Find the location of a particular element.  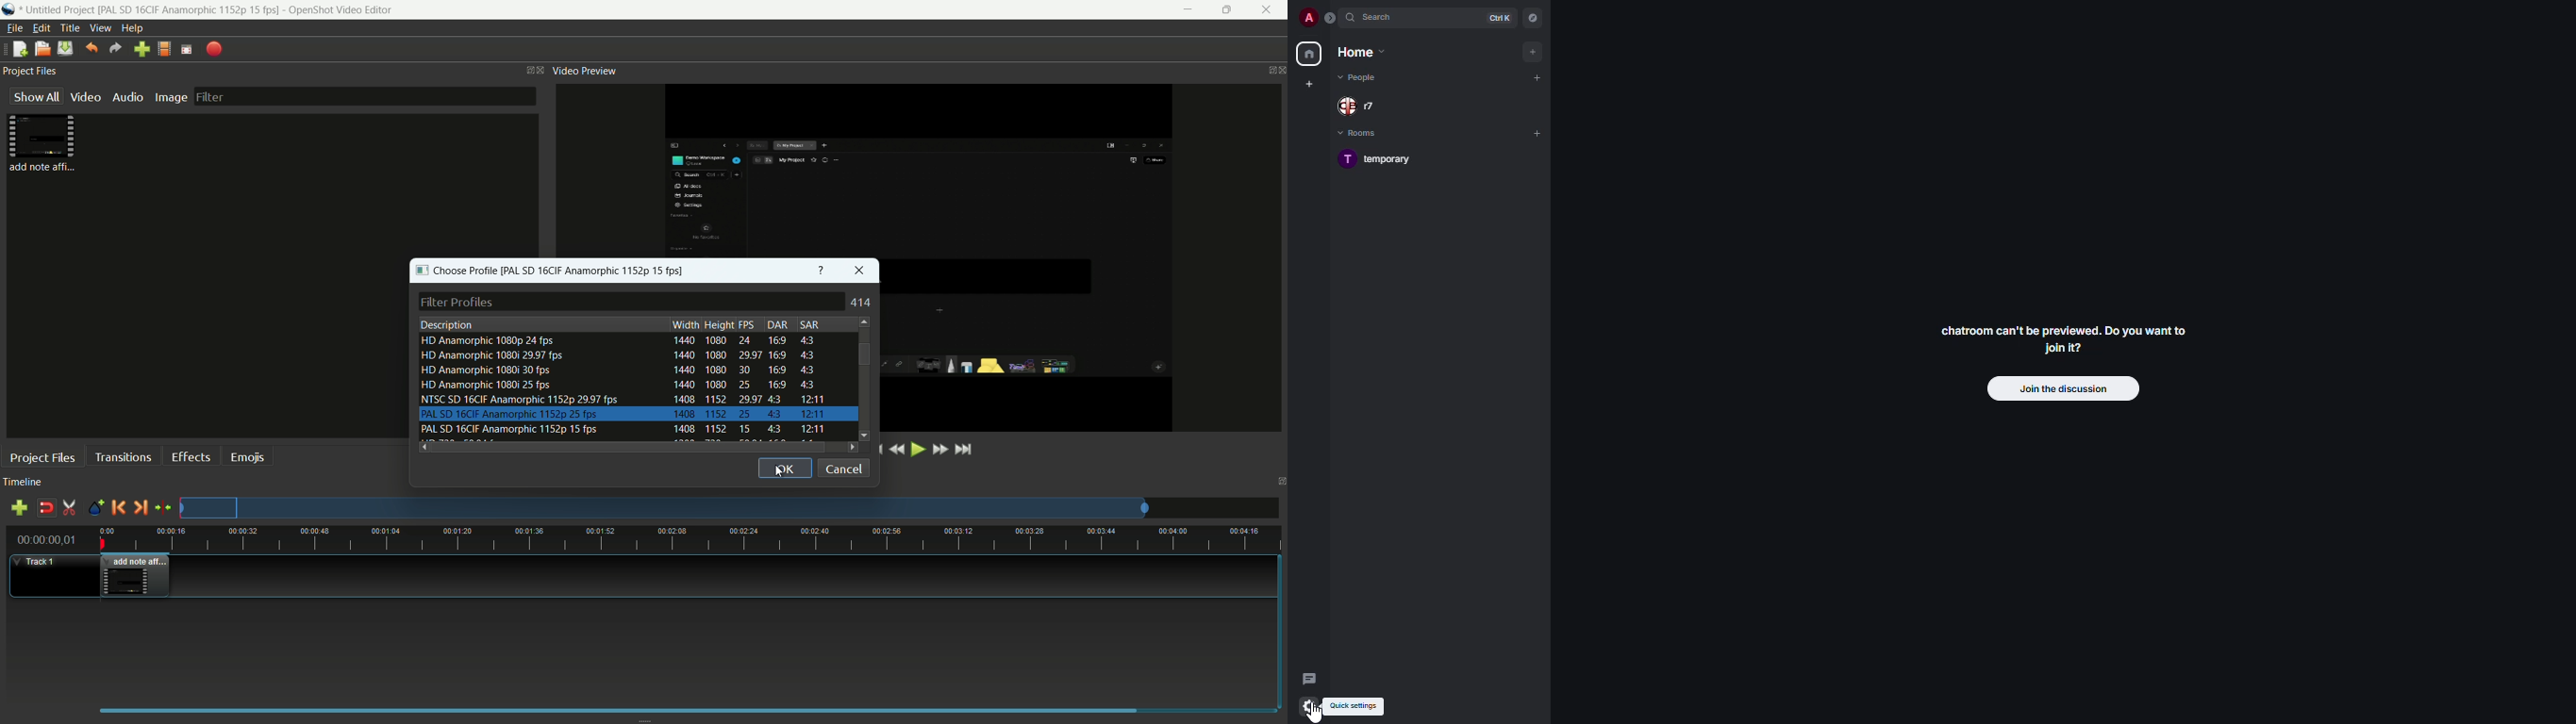

edit menu is located at coordinates (38, 27).